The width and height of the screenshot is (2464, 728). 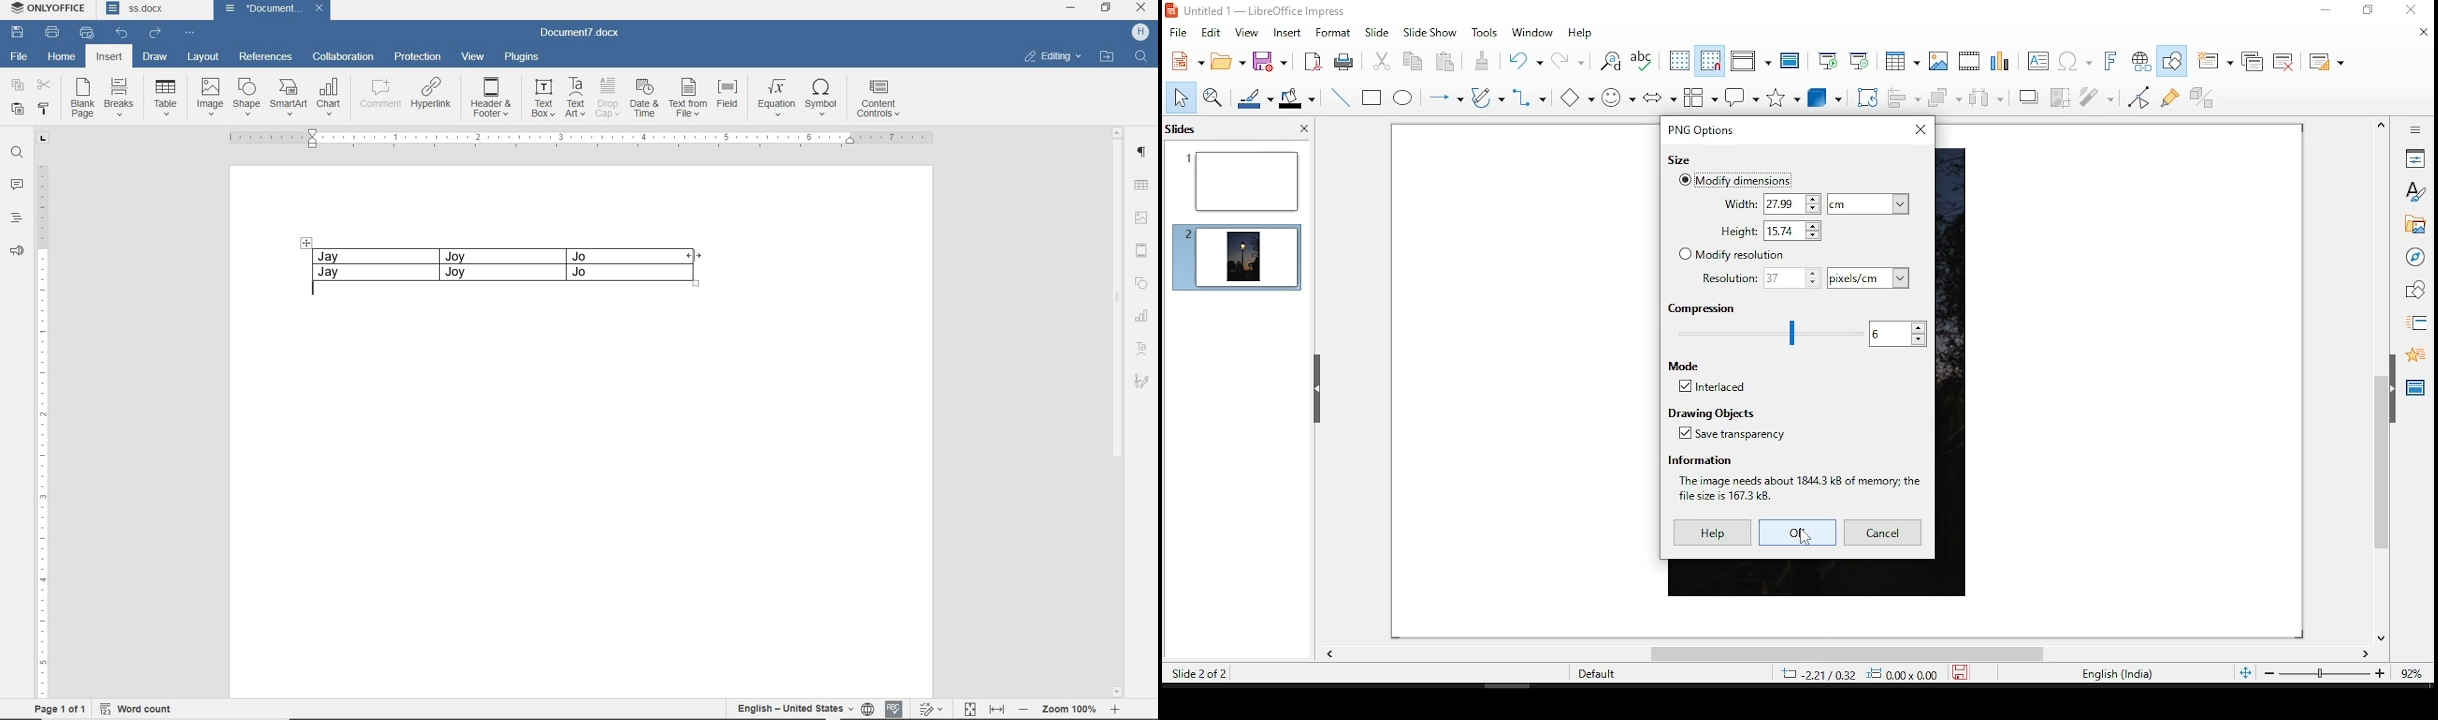 I want to click on typing text, so click(x=320, y=293).